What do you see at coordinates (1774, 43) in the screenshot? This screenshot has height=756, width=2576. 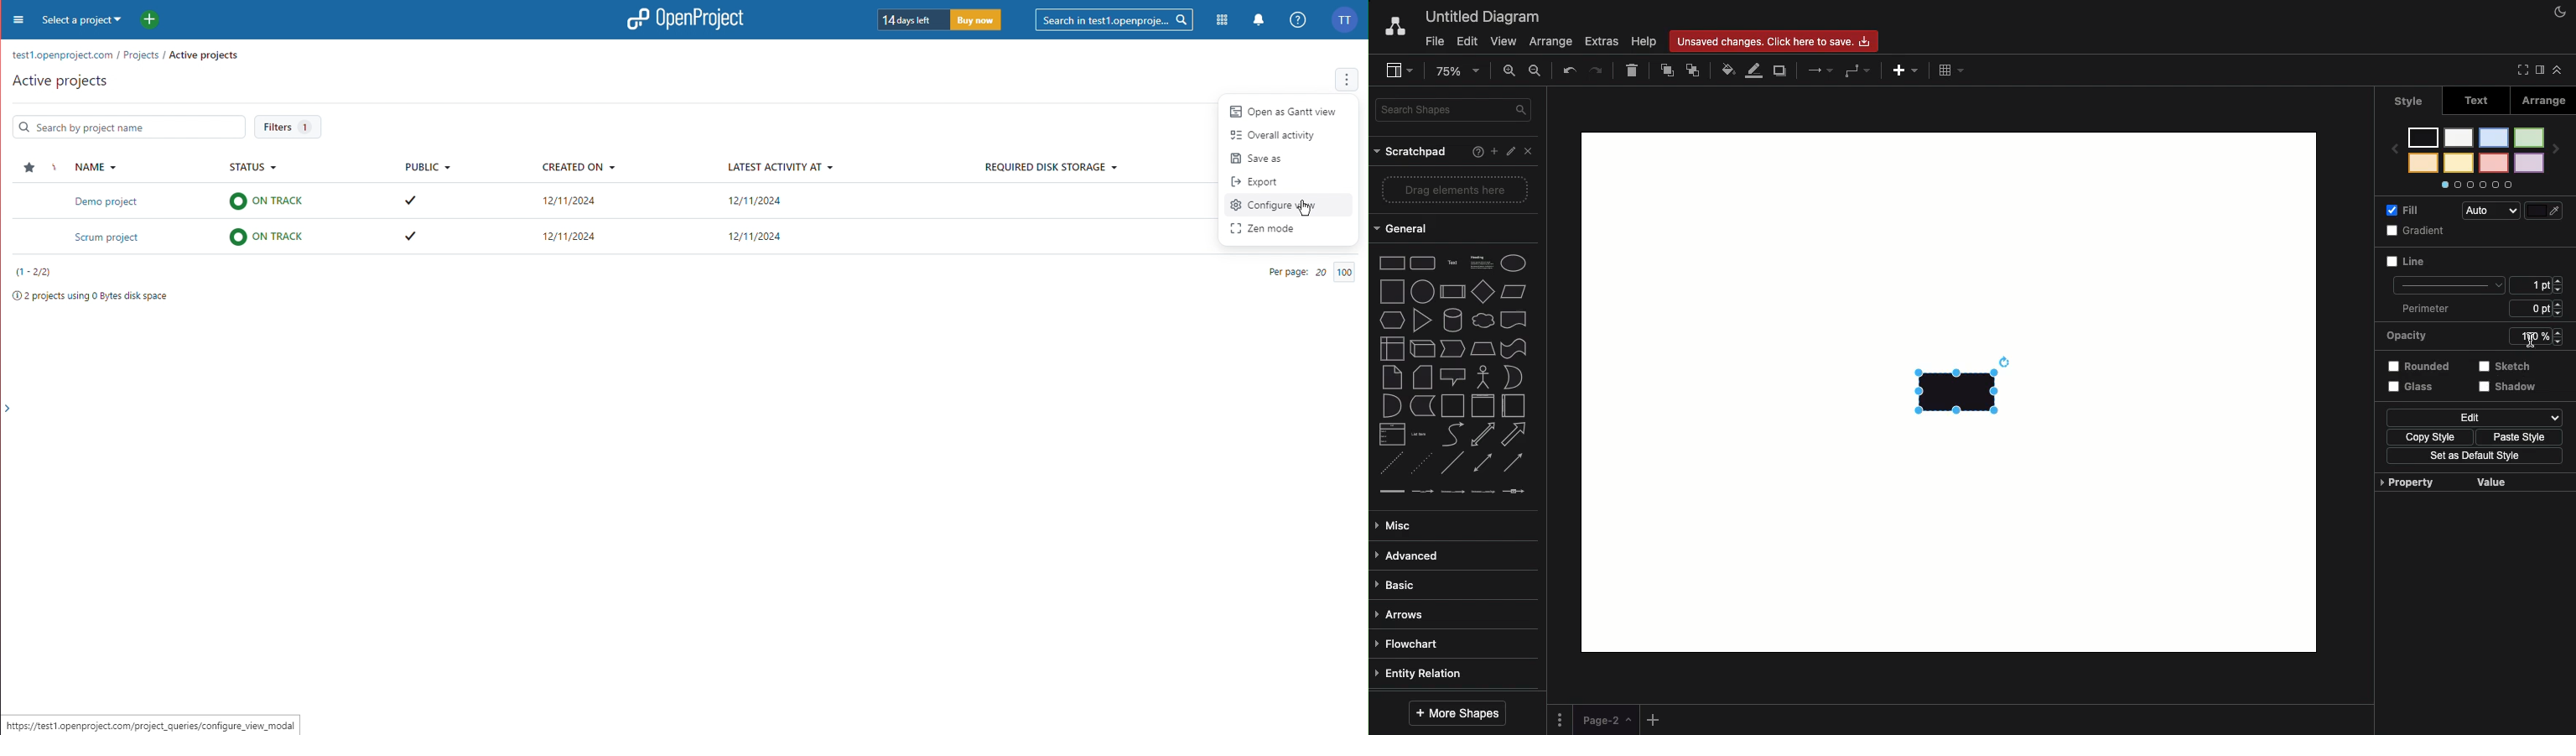 I see `Unsaved` at bounding box center [1774, 43].